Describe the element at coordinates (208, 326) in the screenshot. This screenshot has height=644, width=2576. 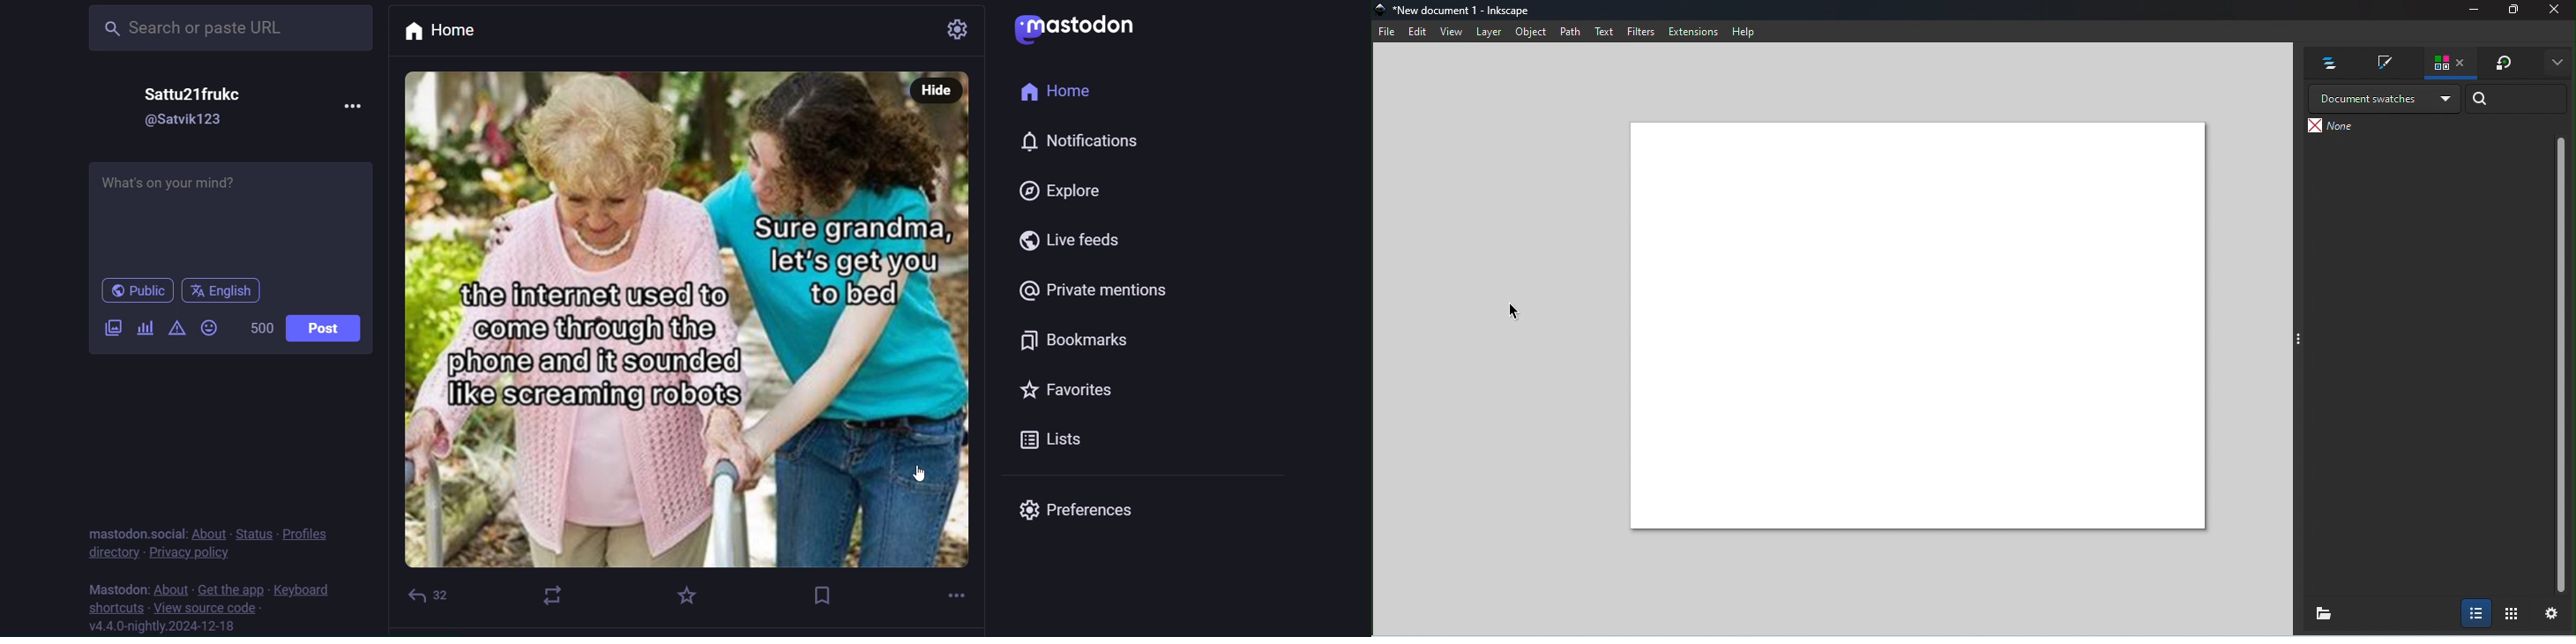
I see `emoji` at that location.